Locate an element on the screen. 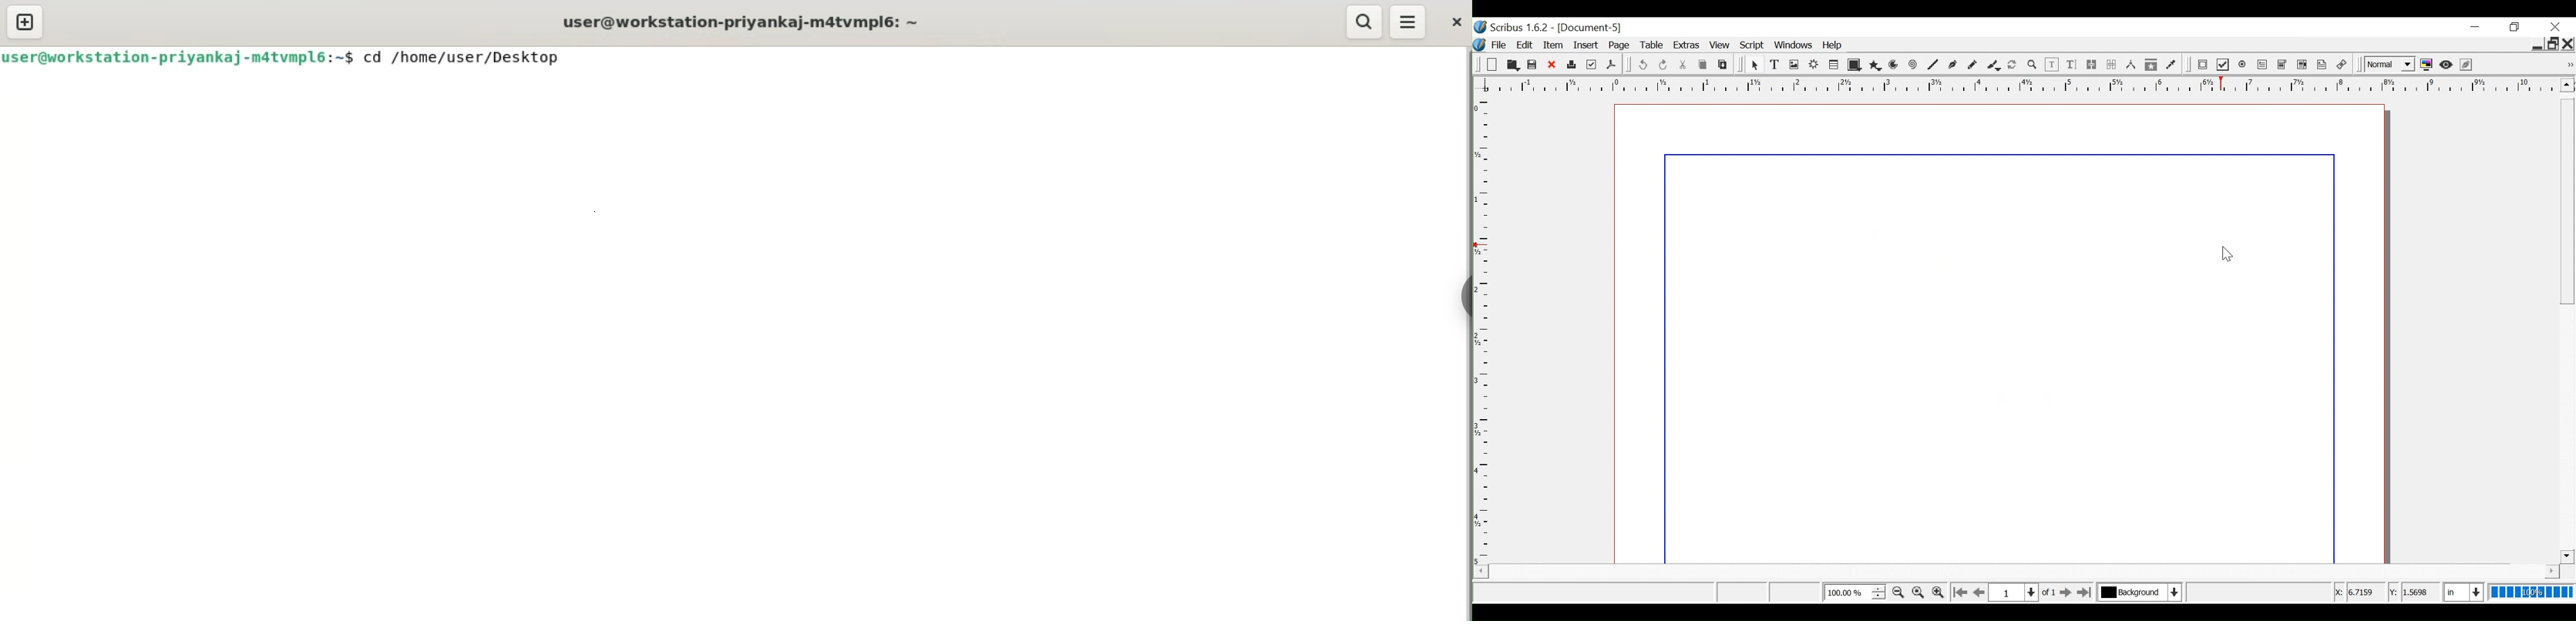 The width and height of the screenshot is (2576, 644). Spiral is located at coordinates (1913, 66).